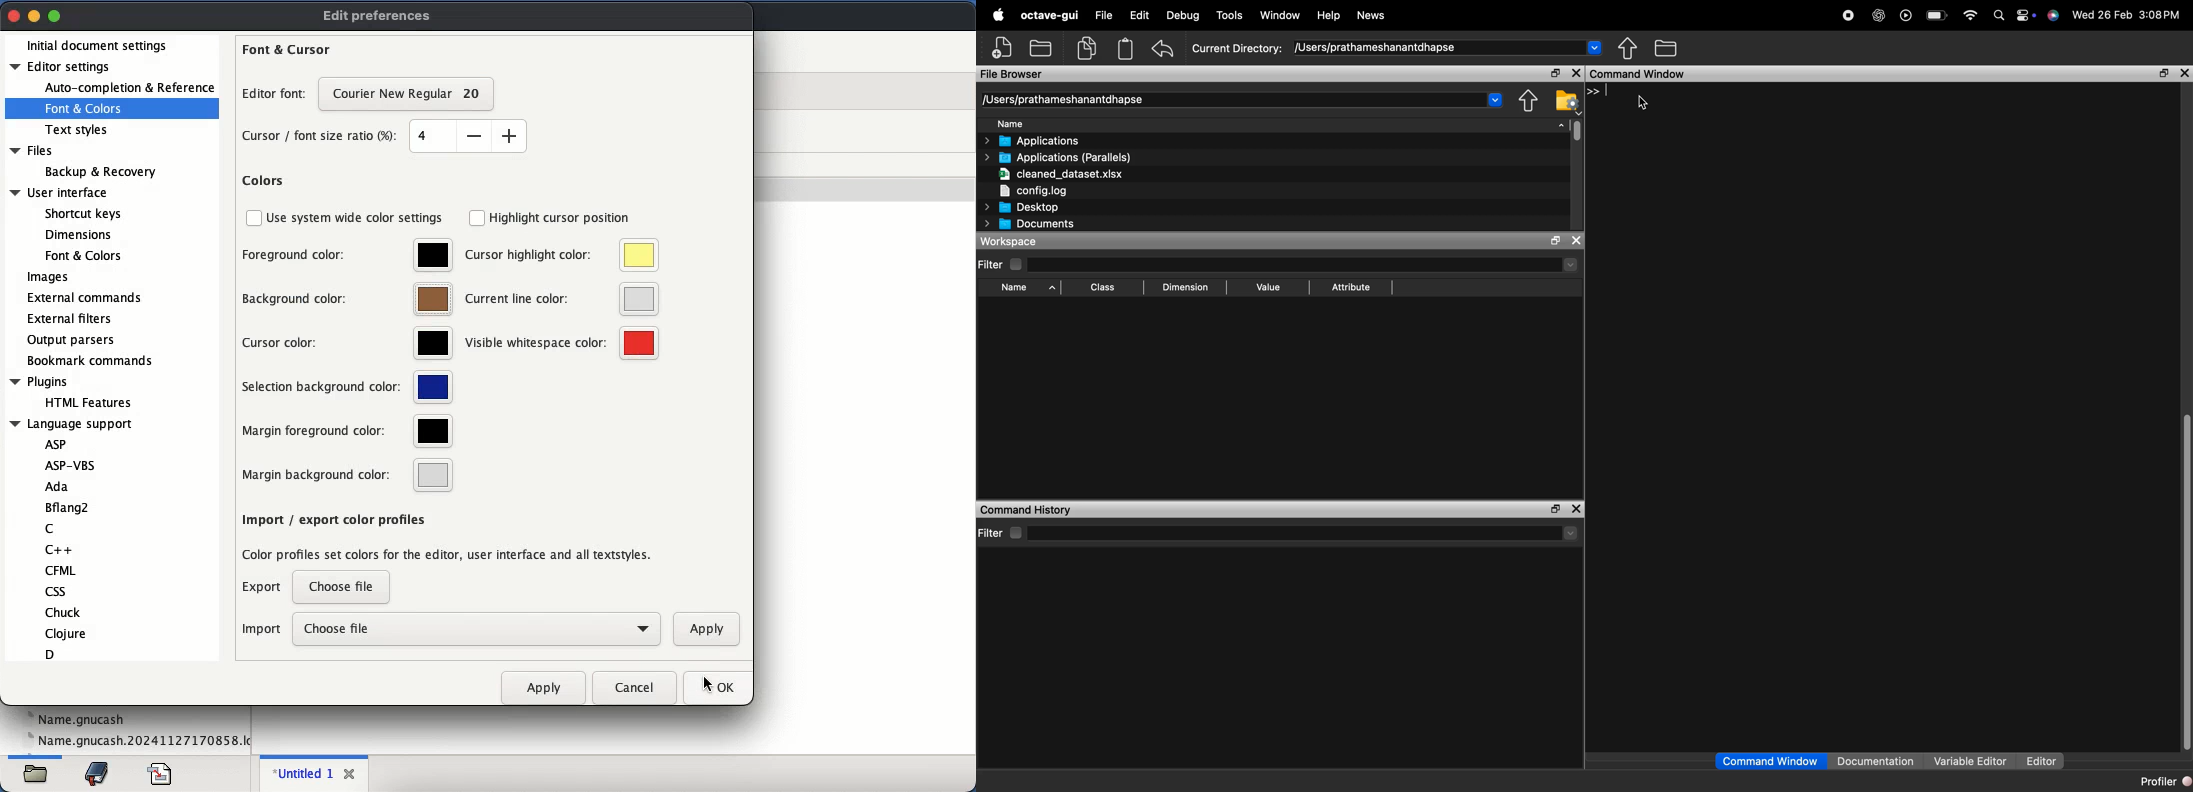  Describe the element at coordinates (348, 344) in the screenshot. I see `cursor color` at that location.